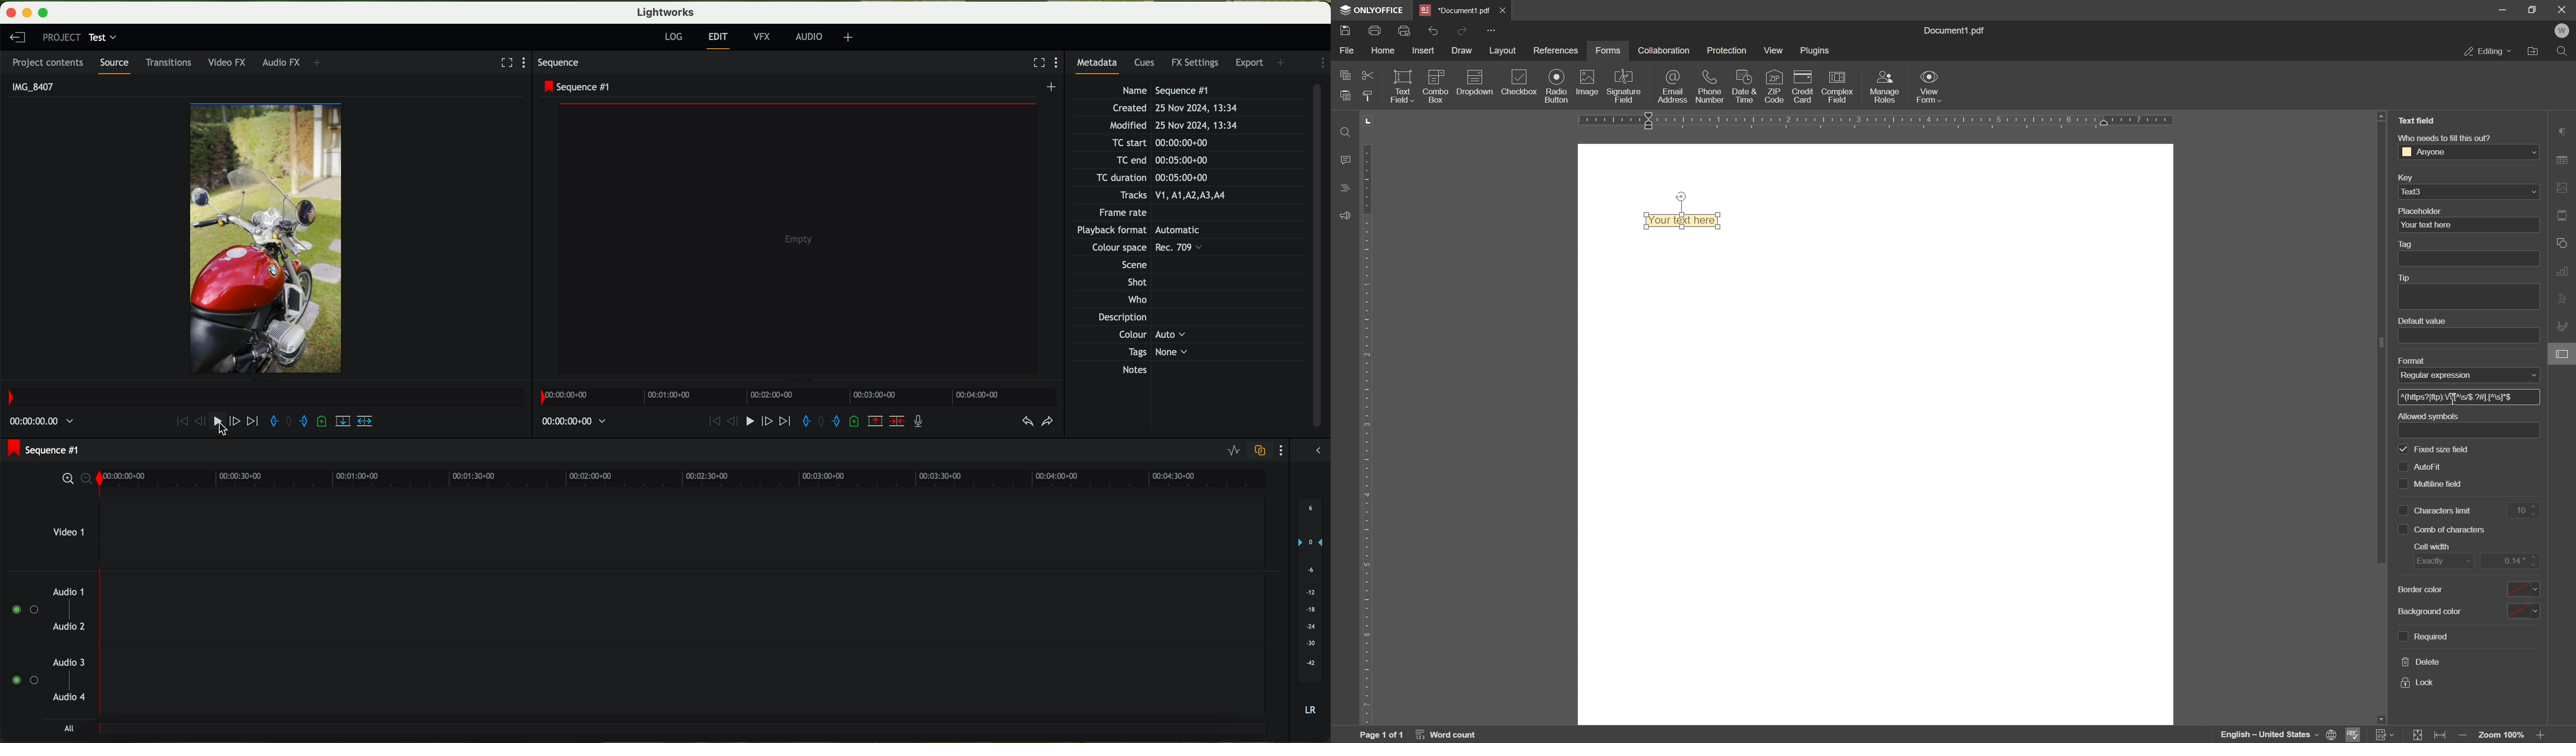 This screenshot has height=756, width=2576. Describe the element at coordinates (2441, 563) in the screenshot. I see `exactly` at that location.